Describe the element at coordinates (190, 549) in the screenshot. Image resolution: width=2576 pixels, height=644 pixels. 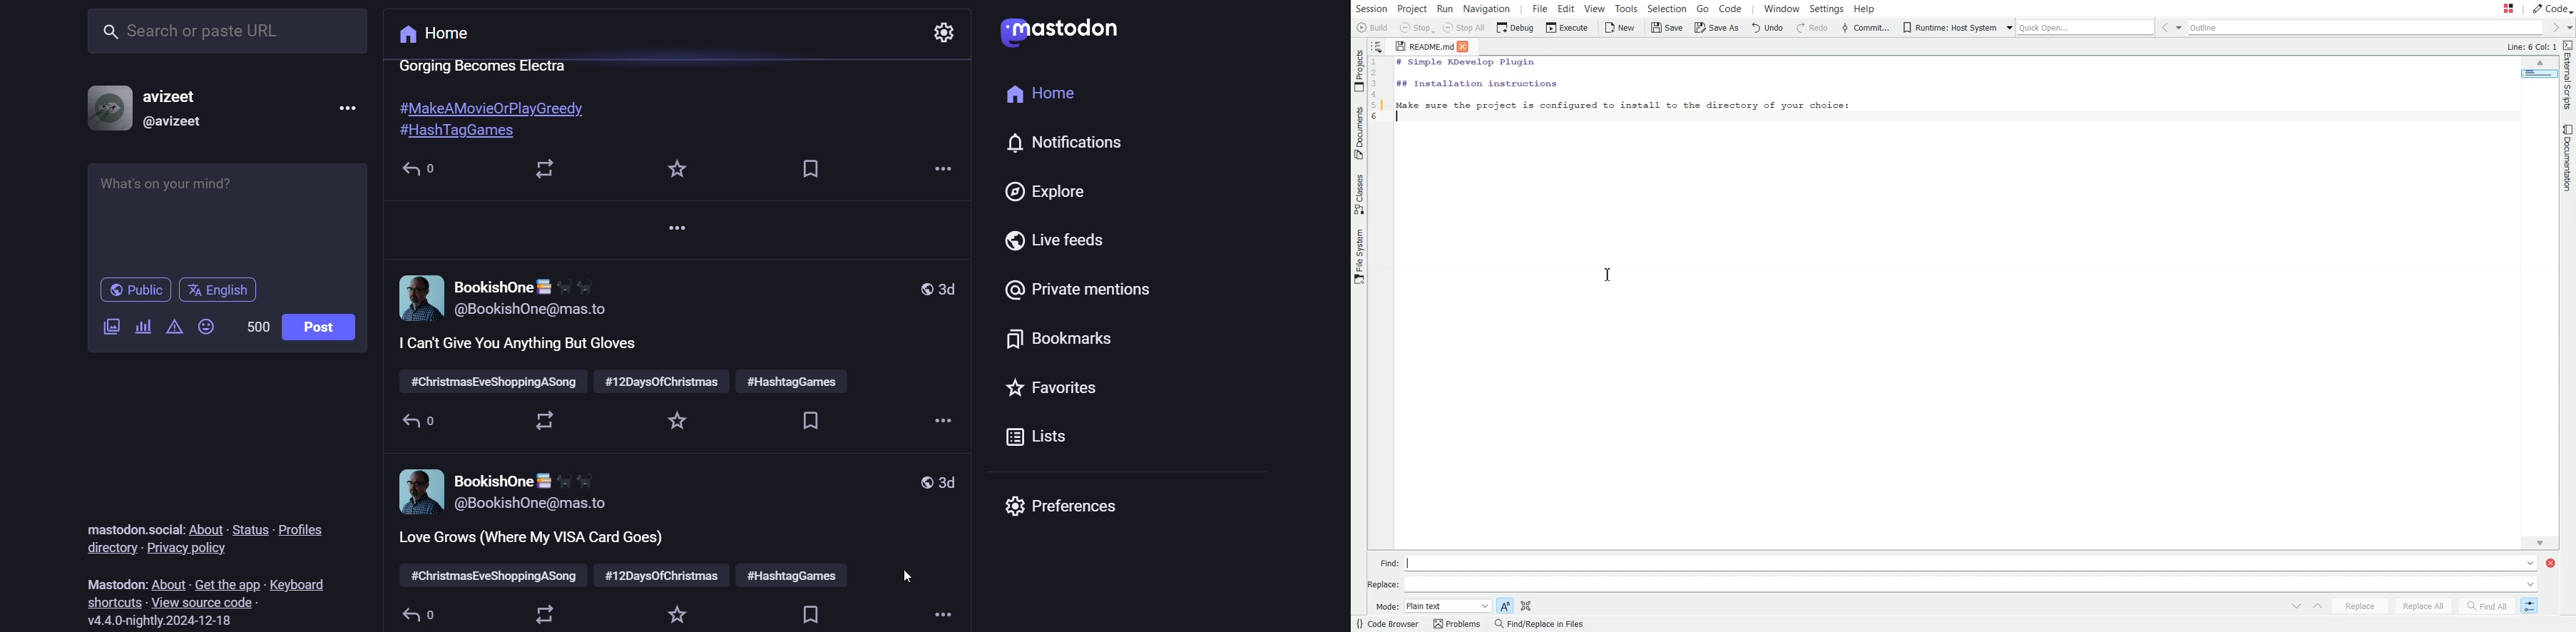
I see `privacy policy` at that location.